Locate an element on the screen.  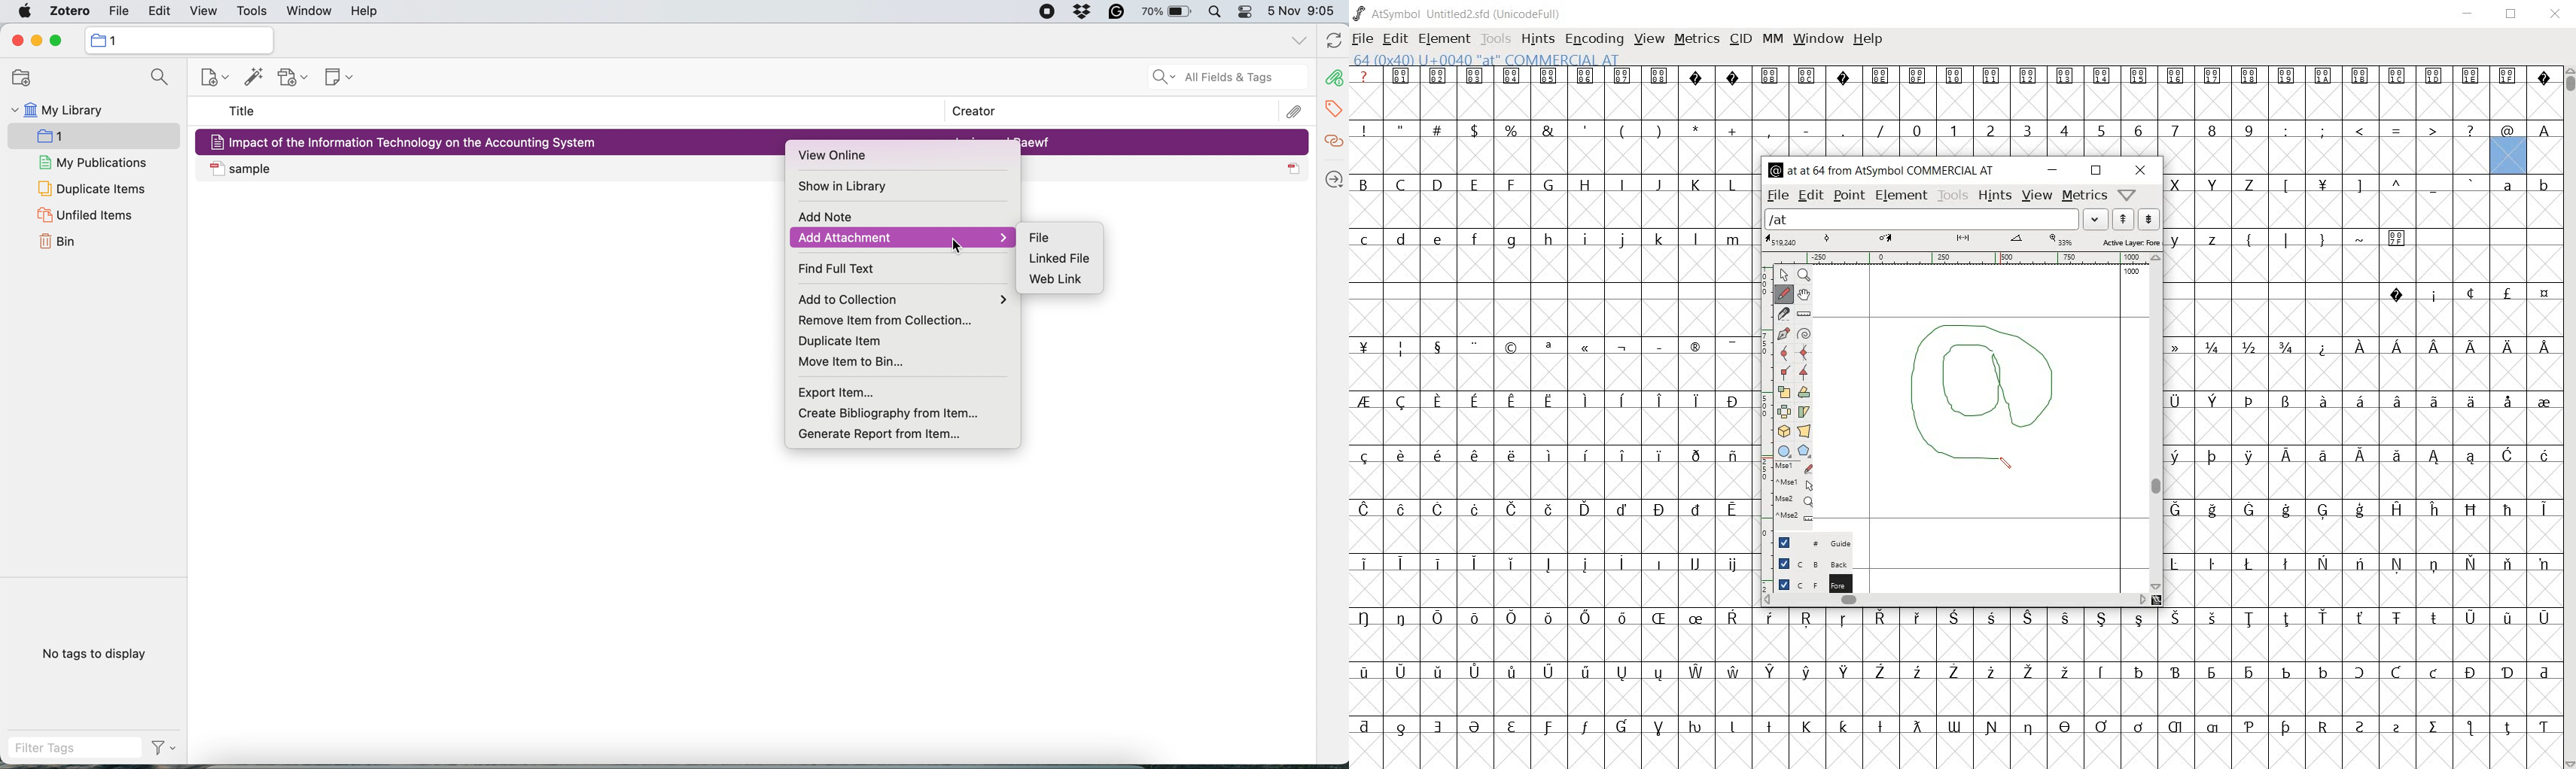
glyph info is located at coordinates (1884, 169).